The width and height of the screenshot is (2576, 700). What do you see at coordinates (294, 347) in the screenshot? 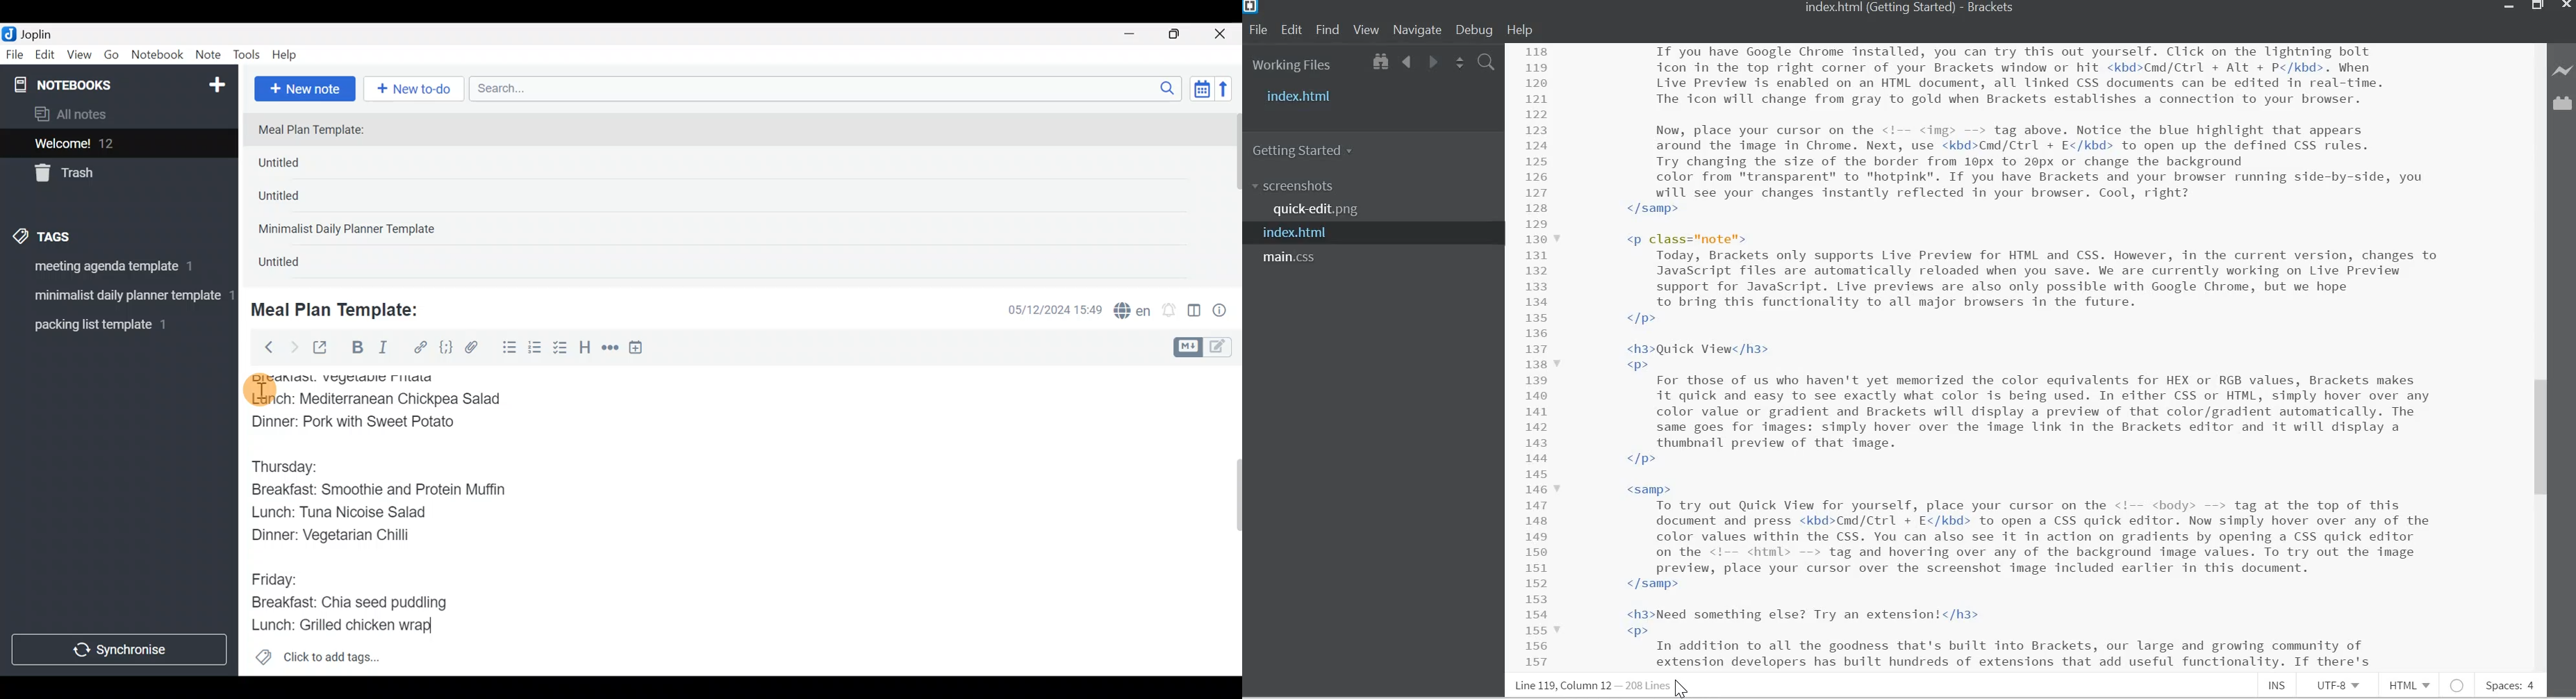
I see `Forward` at bounding box center [294, 347].